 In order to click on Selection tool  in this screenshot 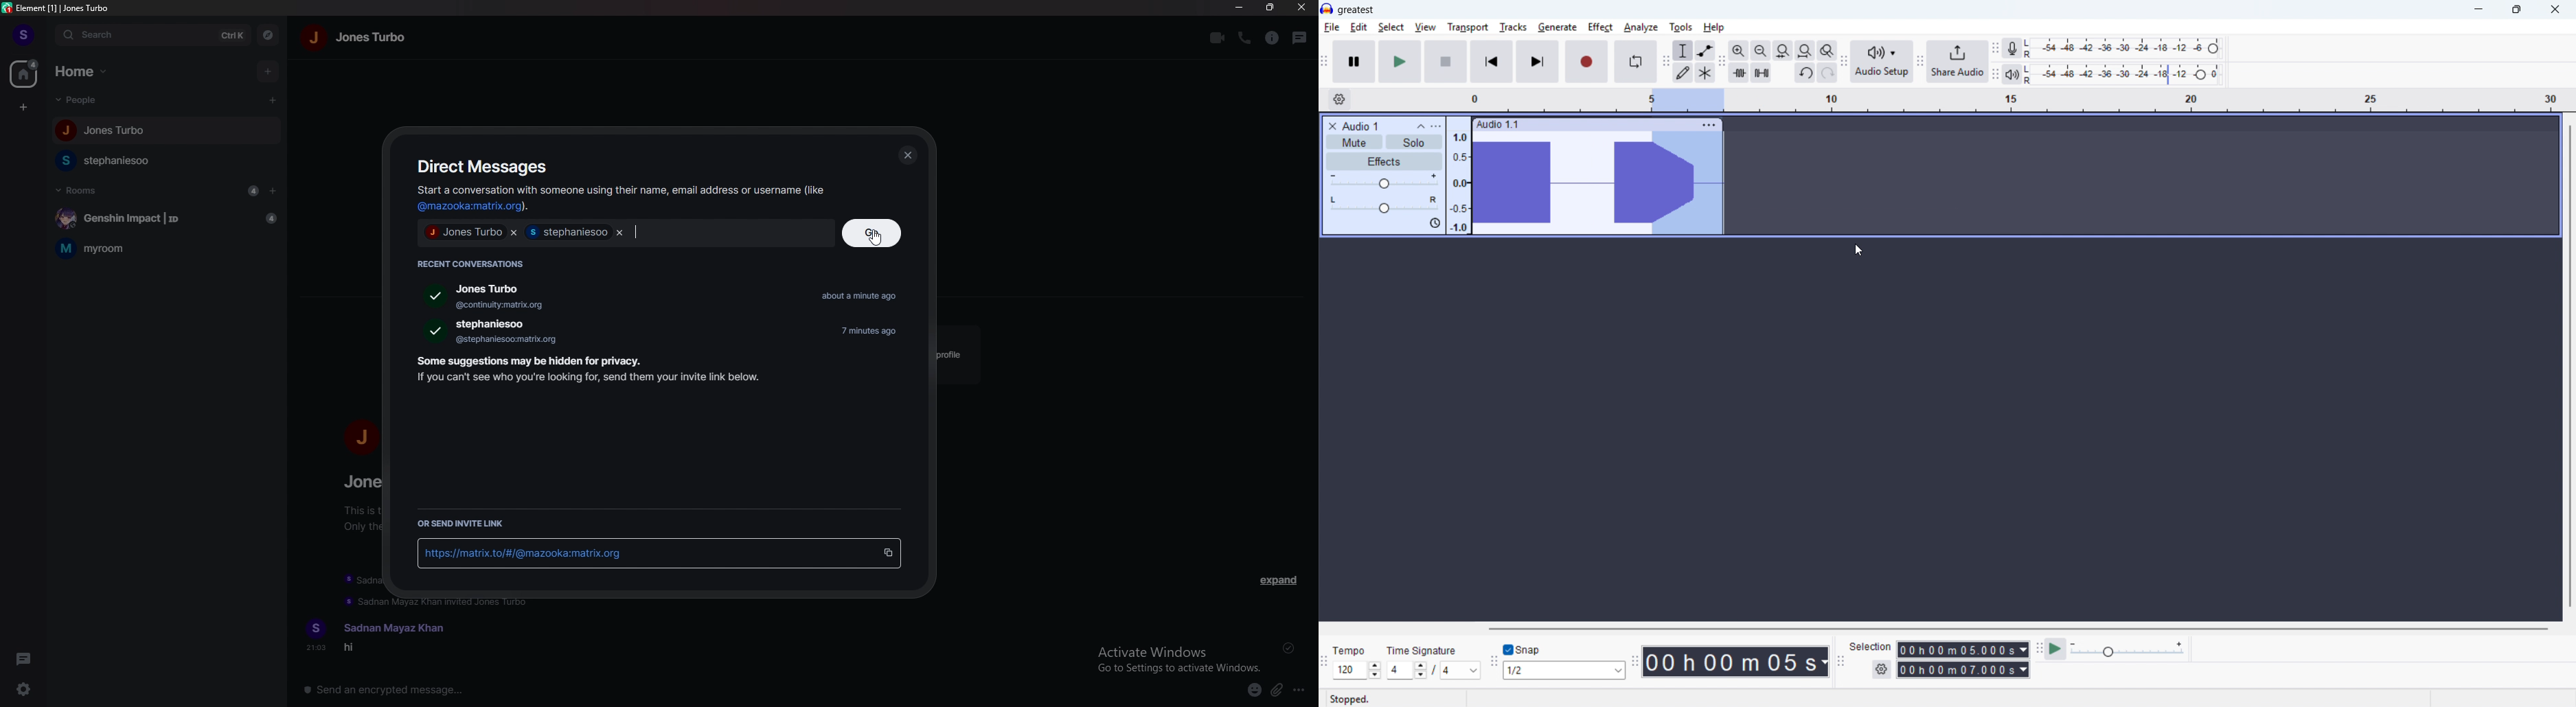, I will do `click(1683, 50)`.